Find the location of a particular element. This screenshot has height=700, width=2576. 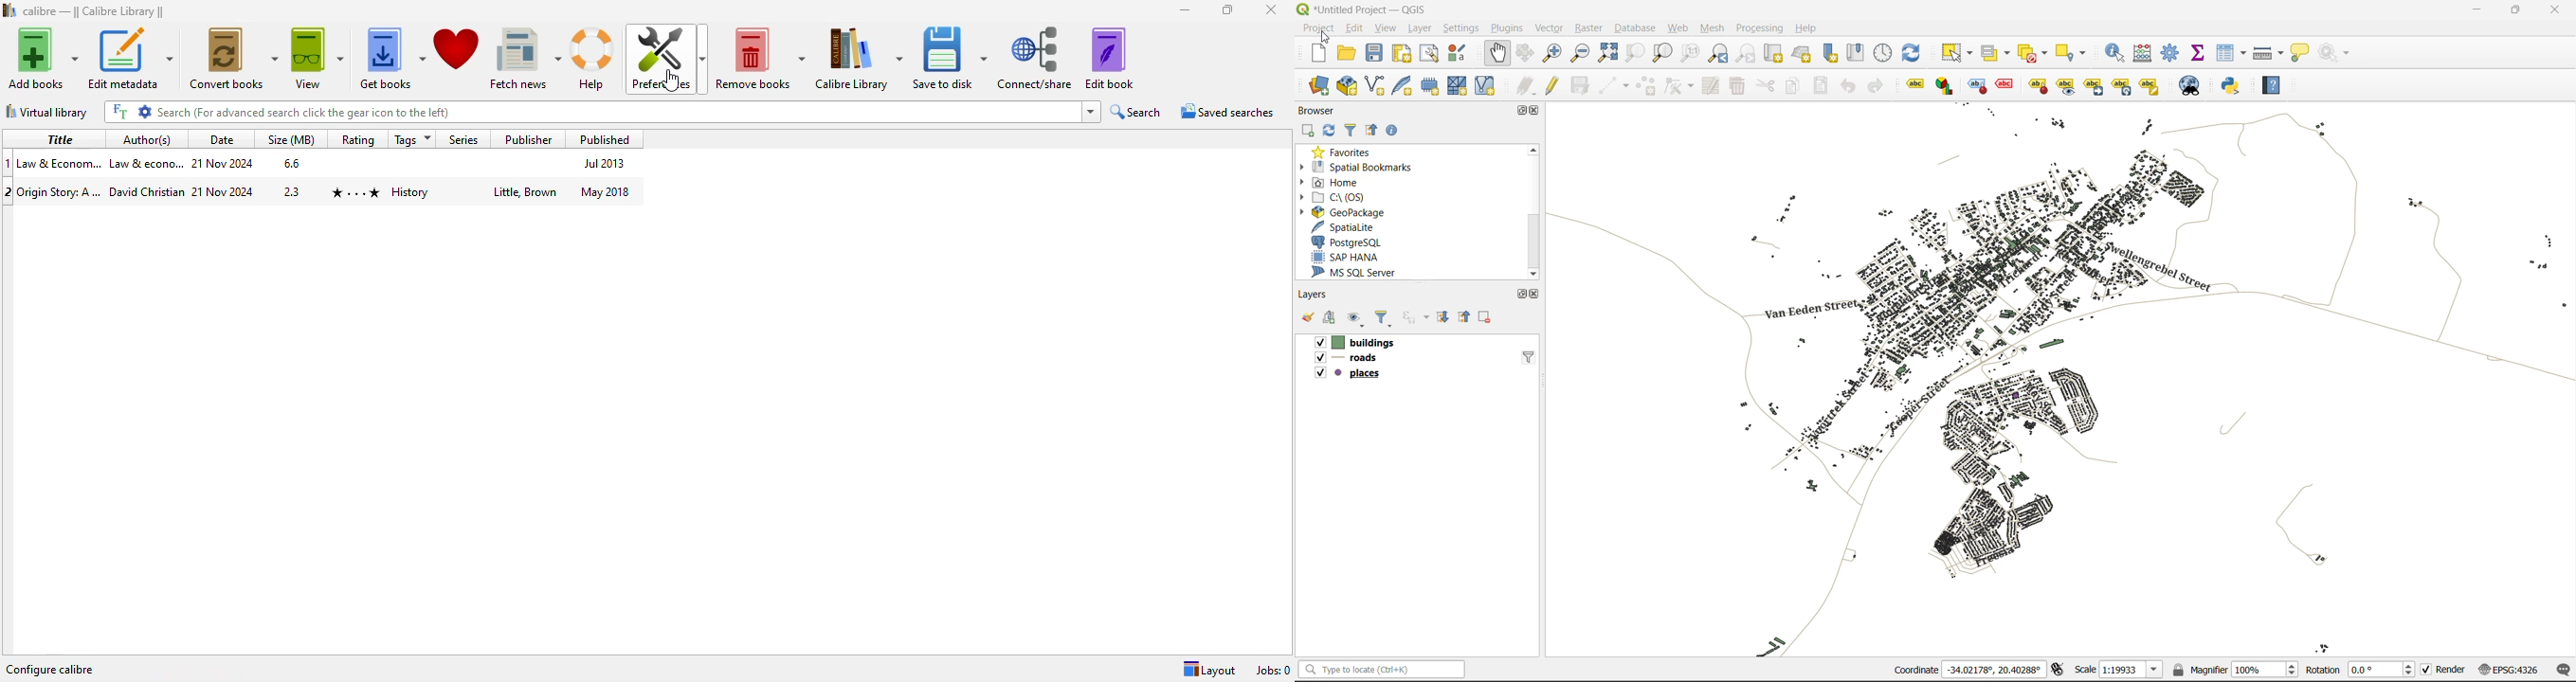

control panel is located at coordinates (1885, 53).